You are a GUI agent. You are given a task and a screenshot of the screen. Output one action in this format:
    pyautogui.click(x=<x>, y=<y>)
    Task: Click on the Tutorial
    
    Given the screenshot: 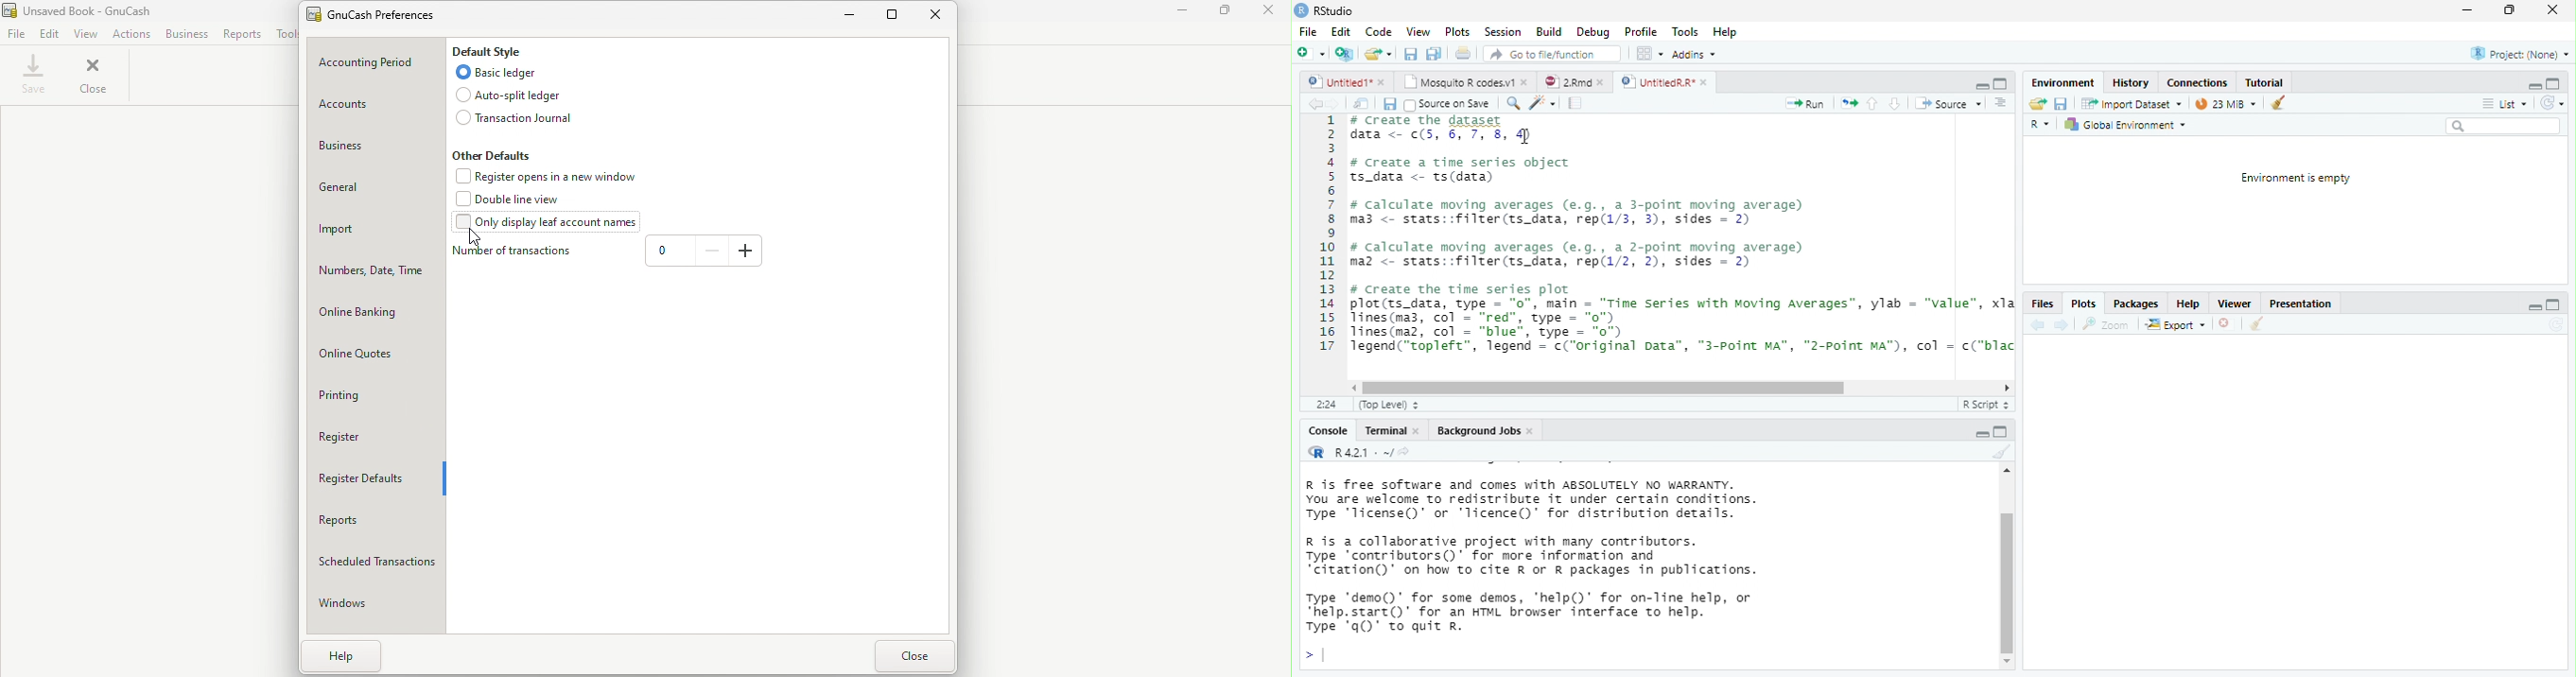 What is the action you would take?
    pyautogui.click(x=2265, y=82)
    